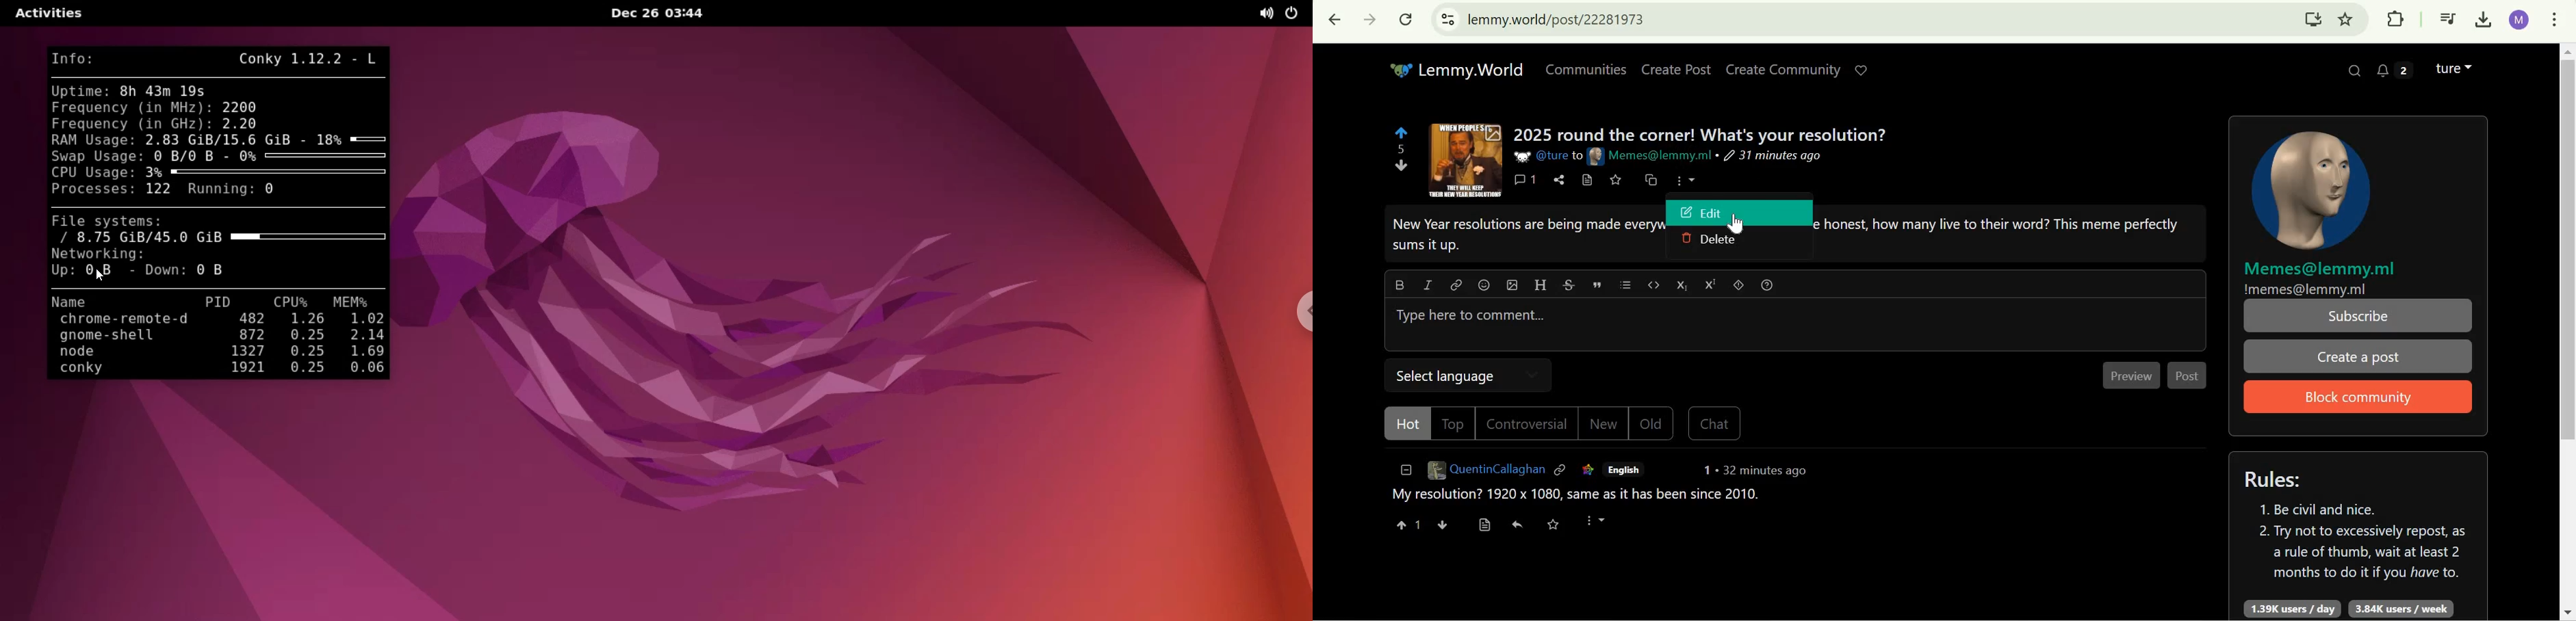 The height and width of the screenshot is (644, 2576). What do you see at coordinates (98, 157) in the screenshot?
I see `Swap usage:` at bounding box center [98, 157].